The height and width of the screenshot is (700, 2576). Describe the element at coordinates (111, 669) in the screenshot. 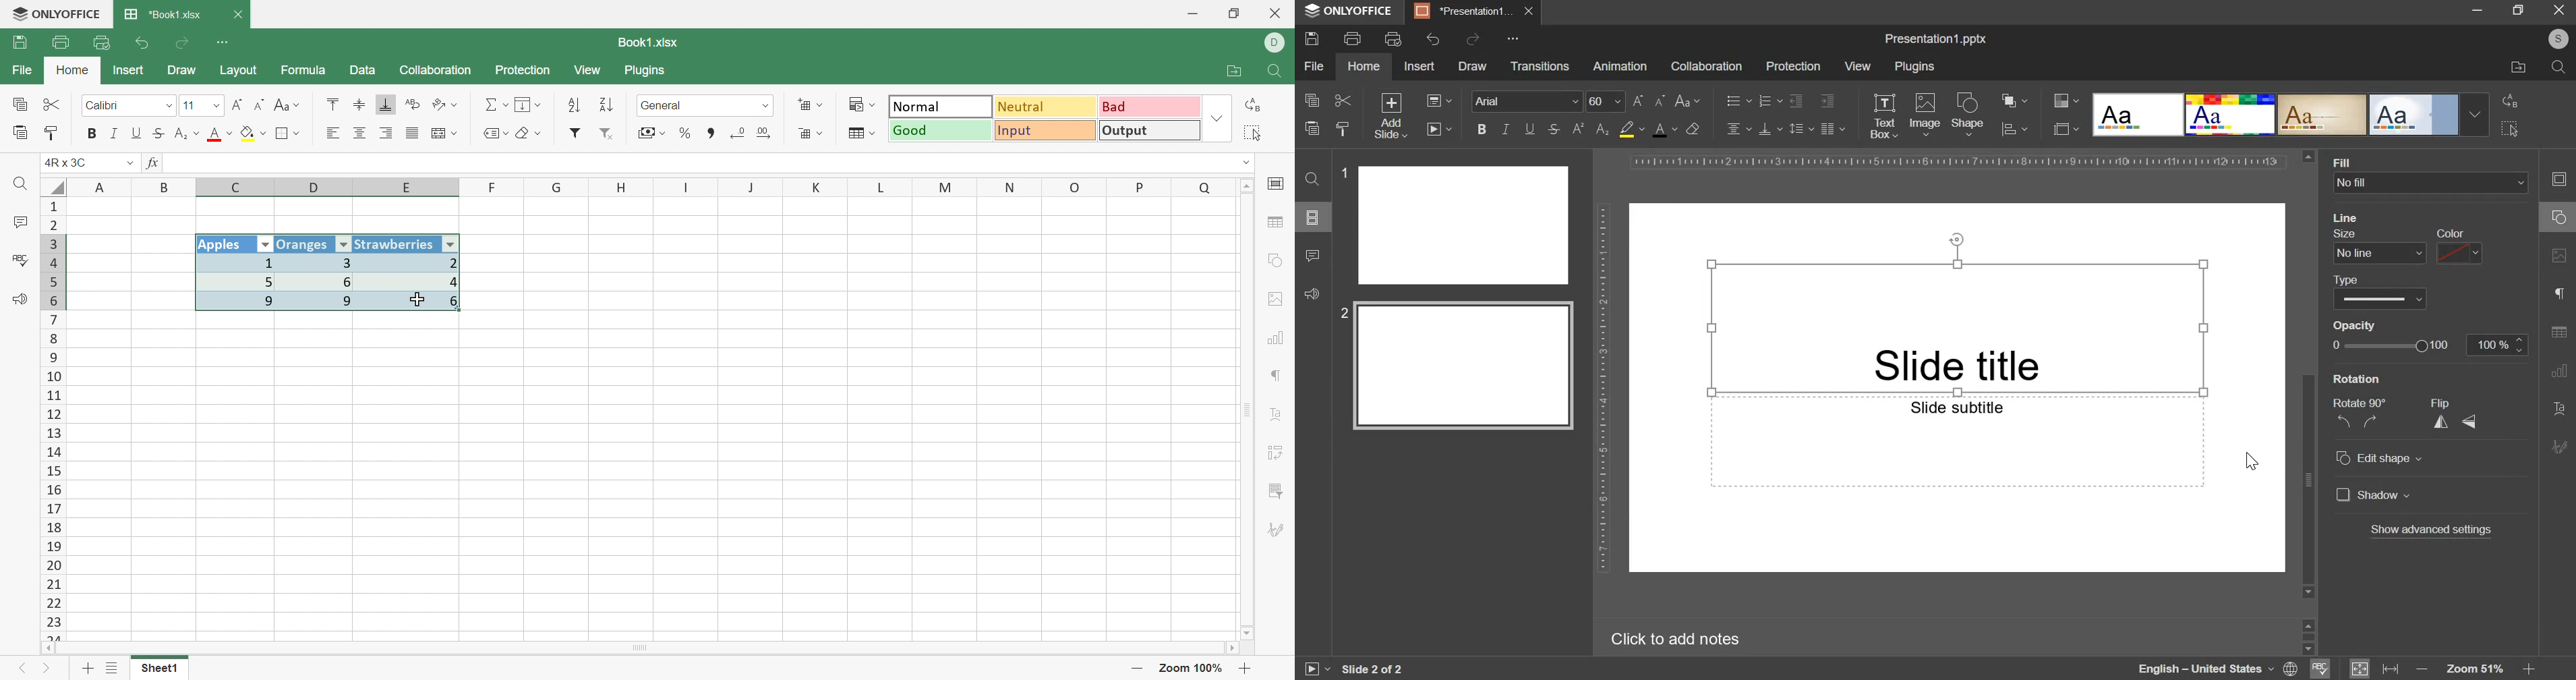

I see `List of sheets` at that location.